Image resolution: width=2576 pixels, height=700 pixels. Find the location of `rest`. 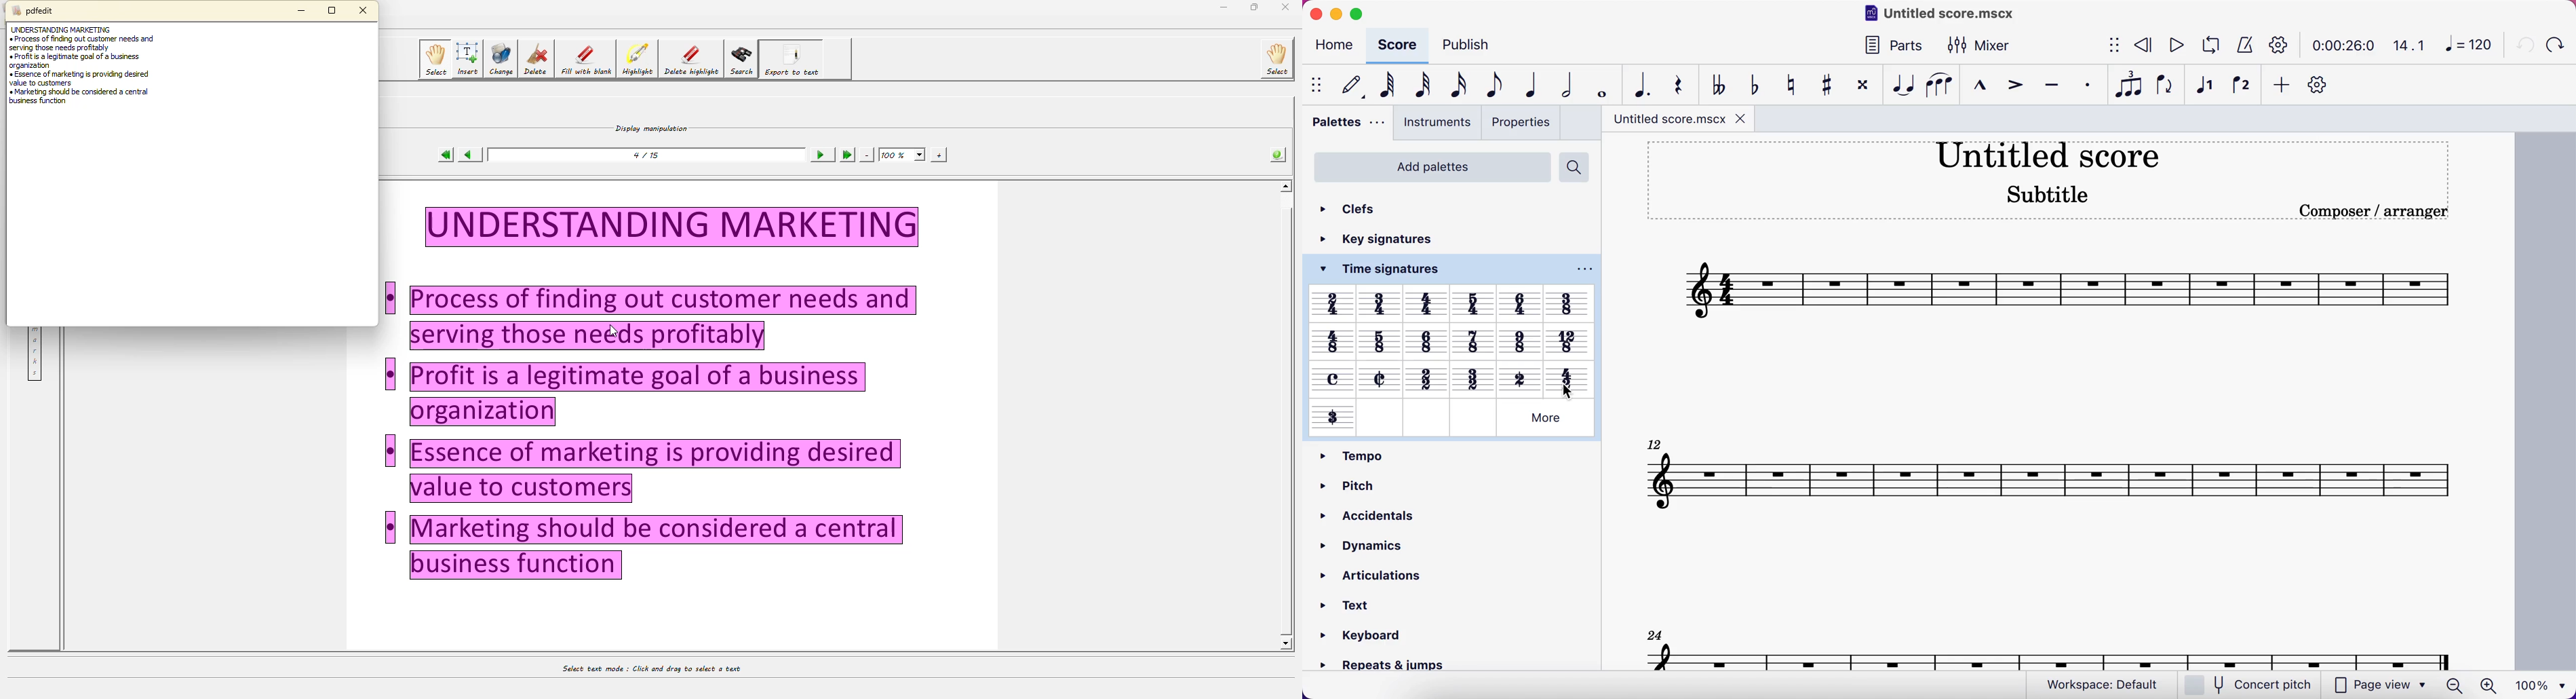

rest is located at coordinates (1678, 85).